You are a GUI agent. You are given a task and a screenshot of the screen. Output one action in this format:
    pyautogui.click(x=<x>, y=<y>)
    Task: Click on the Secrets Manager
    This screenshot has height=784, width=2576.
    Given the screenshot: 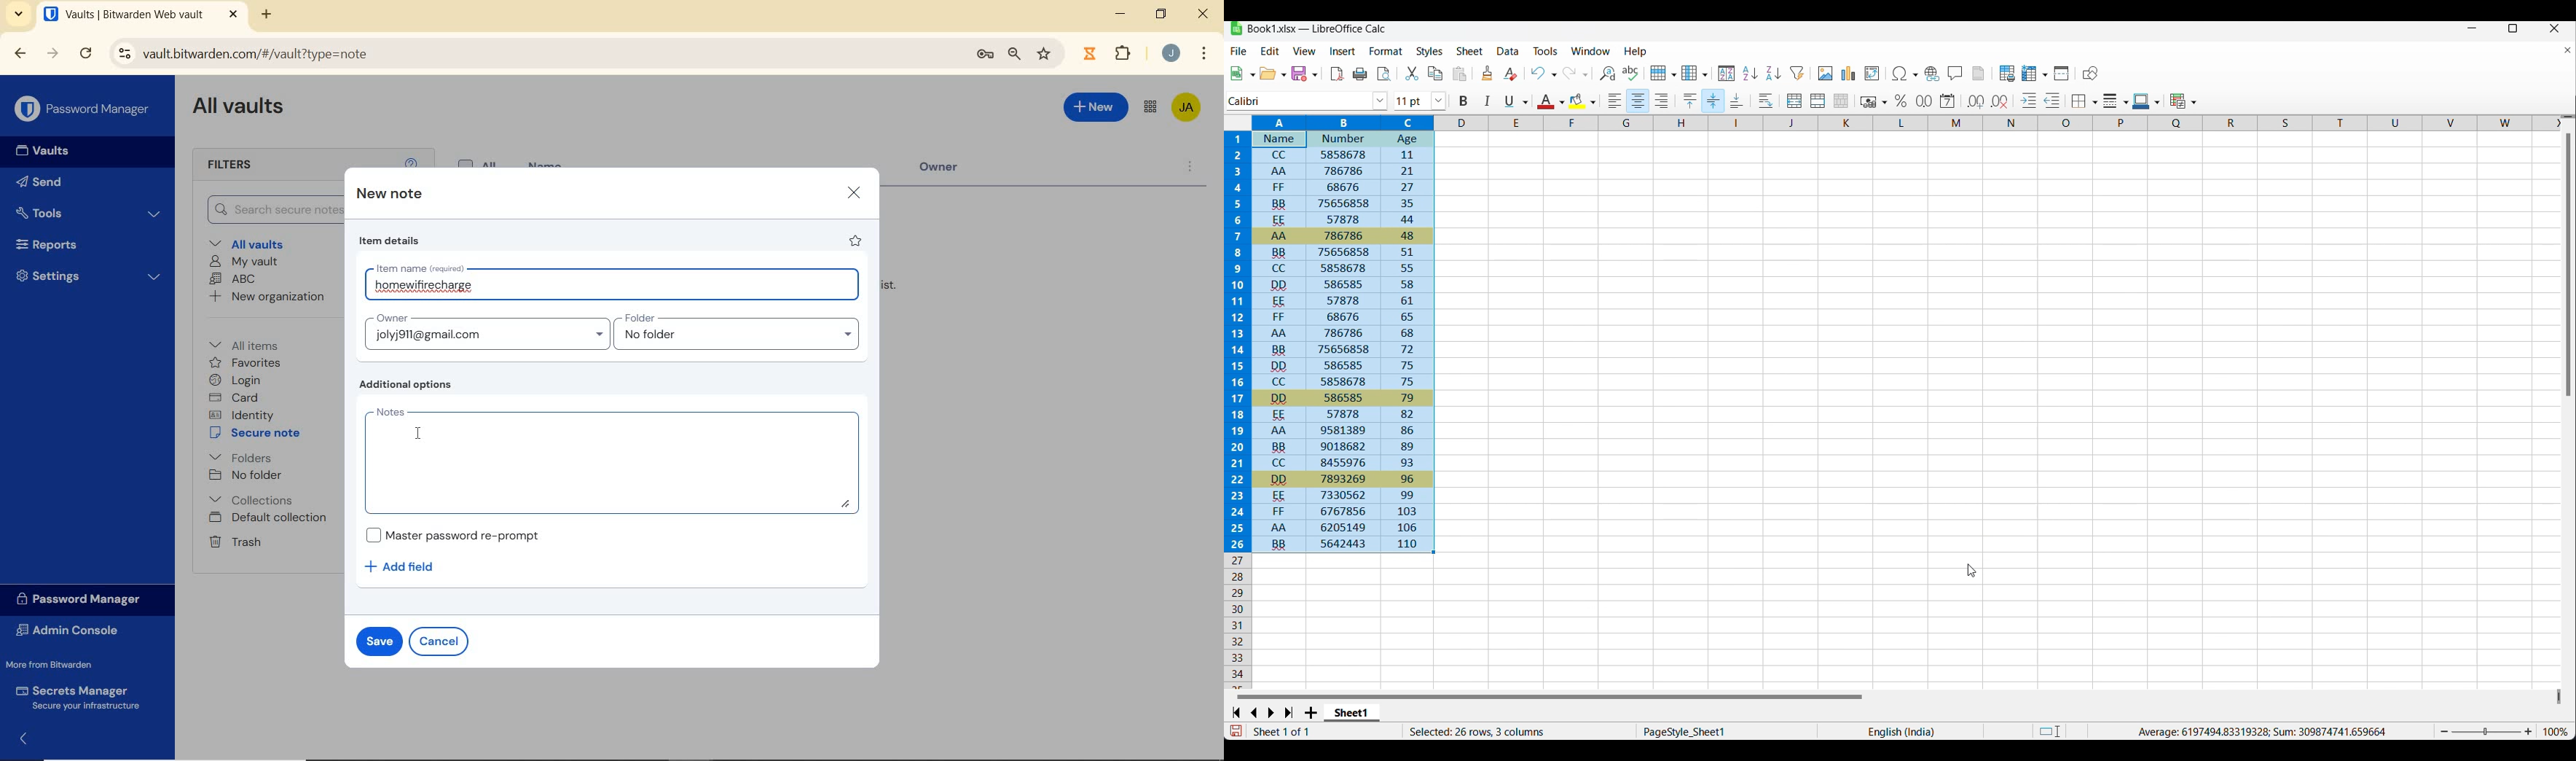 What is the action you would take?
    pyautogui.click(x=82, y=697)
    